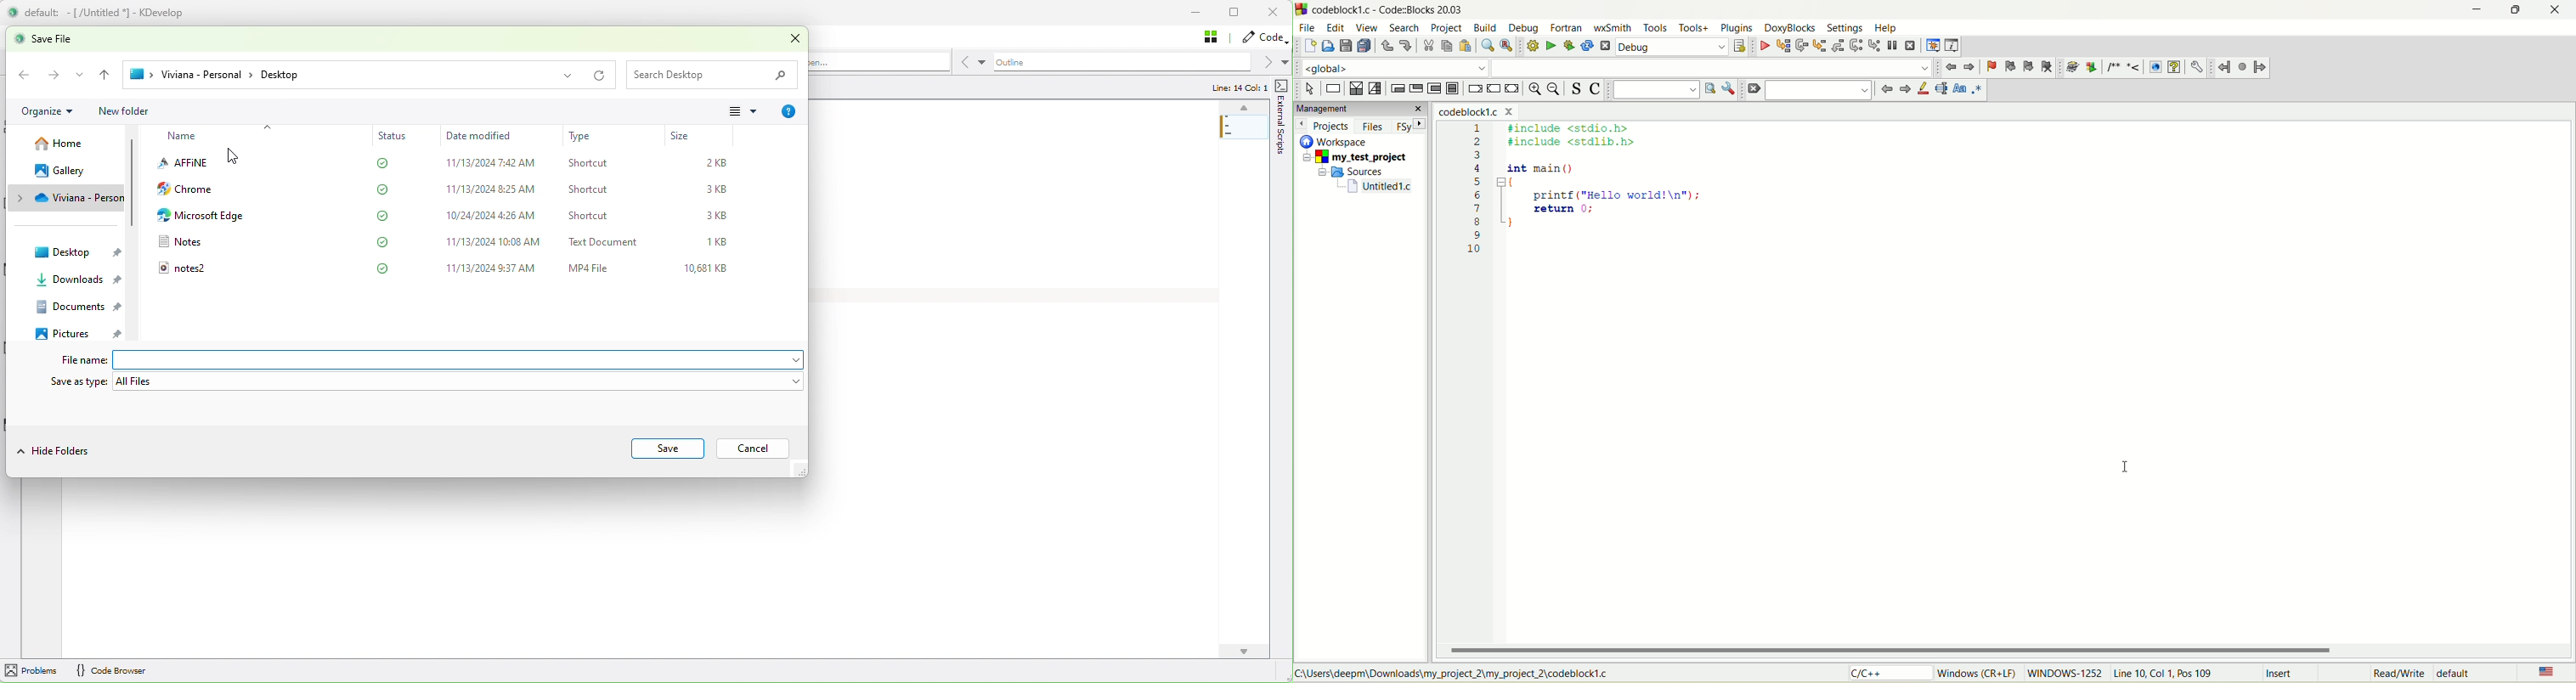 This screenshot has height=700, width=2576. Describe the element at coordinates (1615, 29) in the screenshot. I see `wxSmith` at that location.